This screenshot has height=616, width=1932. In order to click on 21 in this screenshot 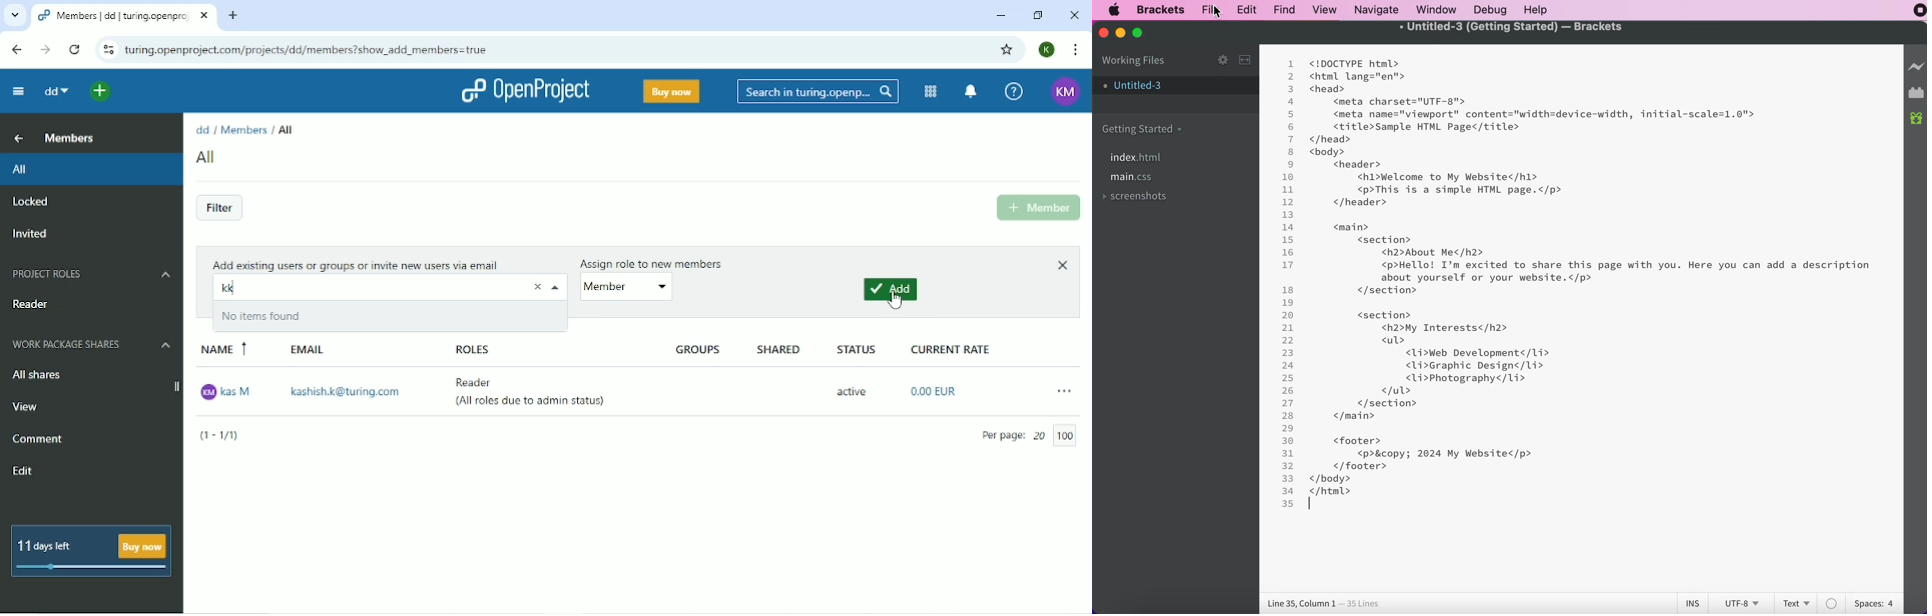, I will do `click(1288, 328)`.